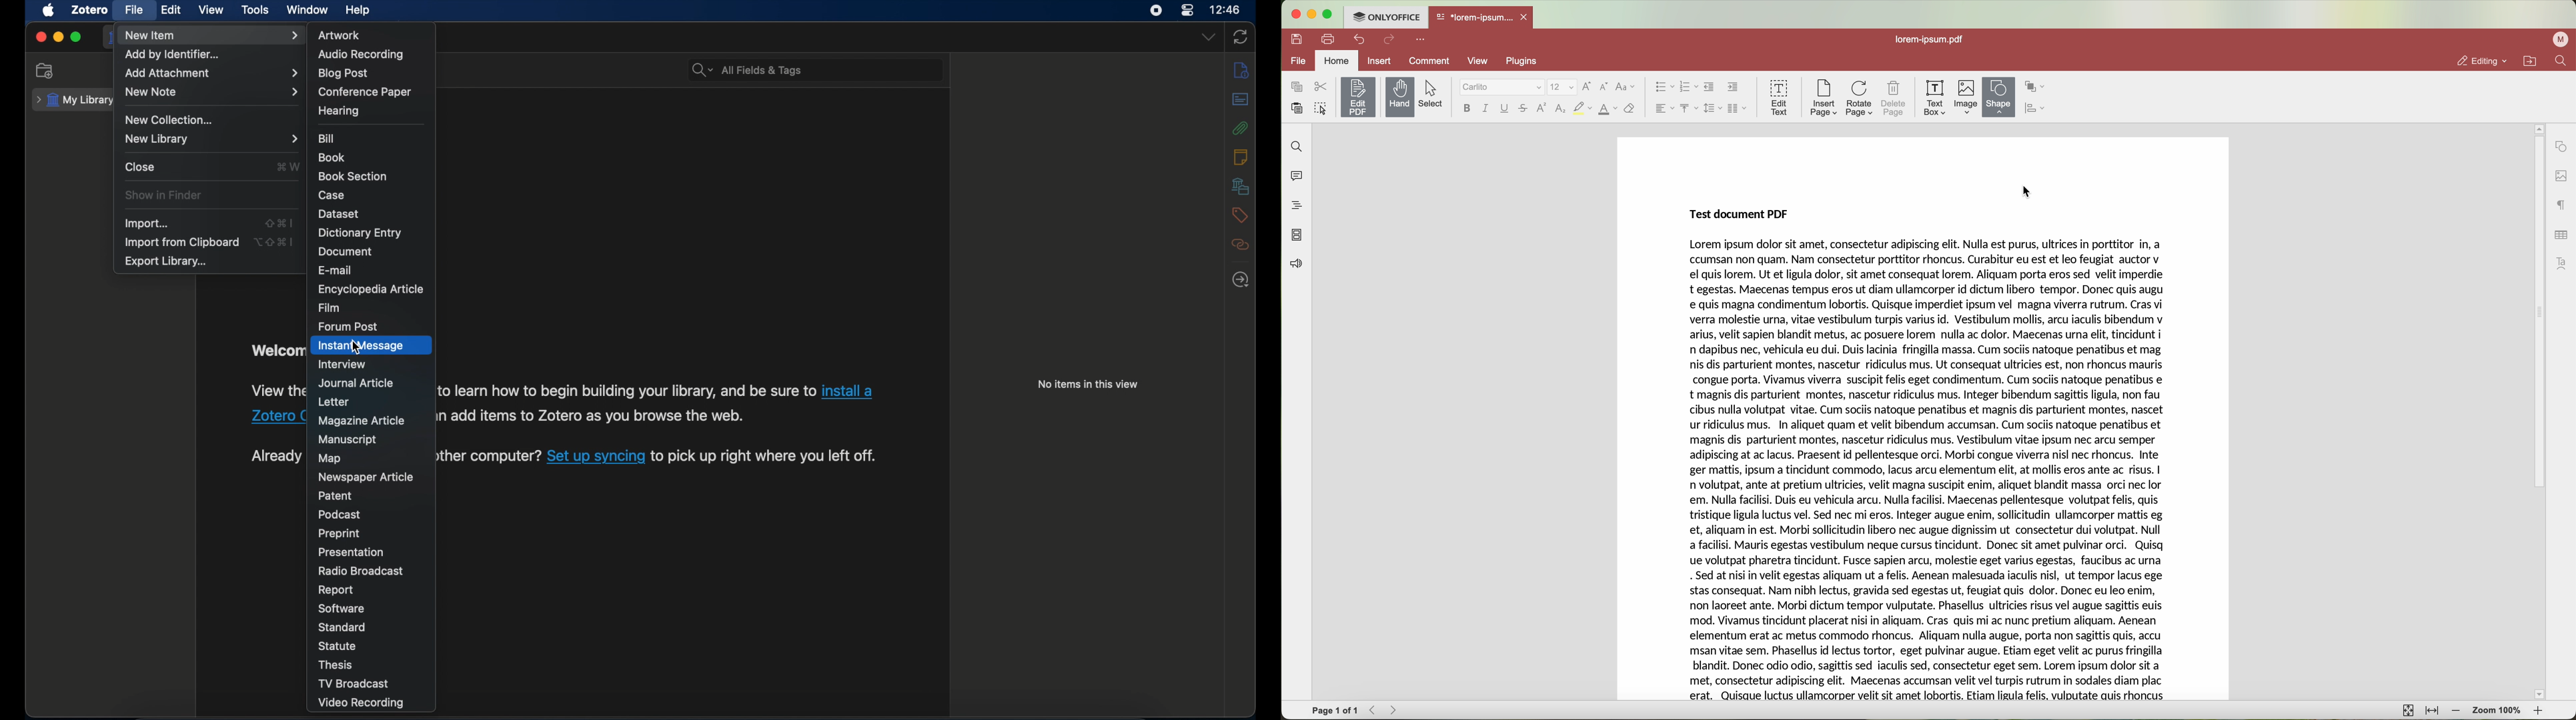 This screenshot has width=2576, height=728. I want to click on zoom 100%, so click(2497, 711).